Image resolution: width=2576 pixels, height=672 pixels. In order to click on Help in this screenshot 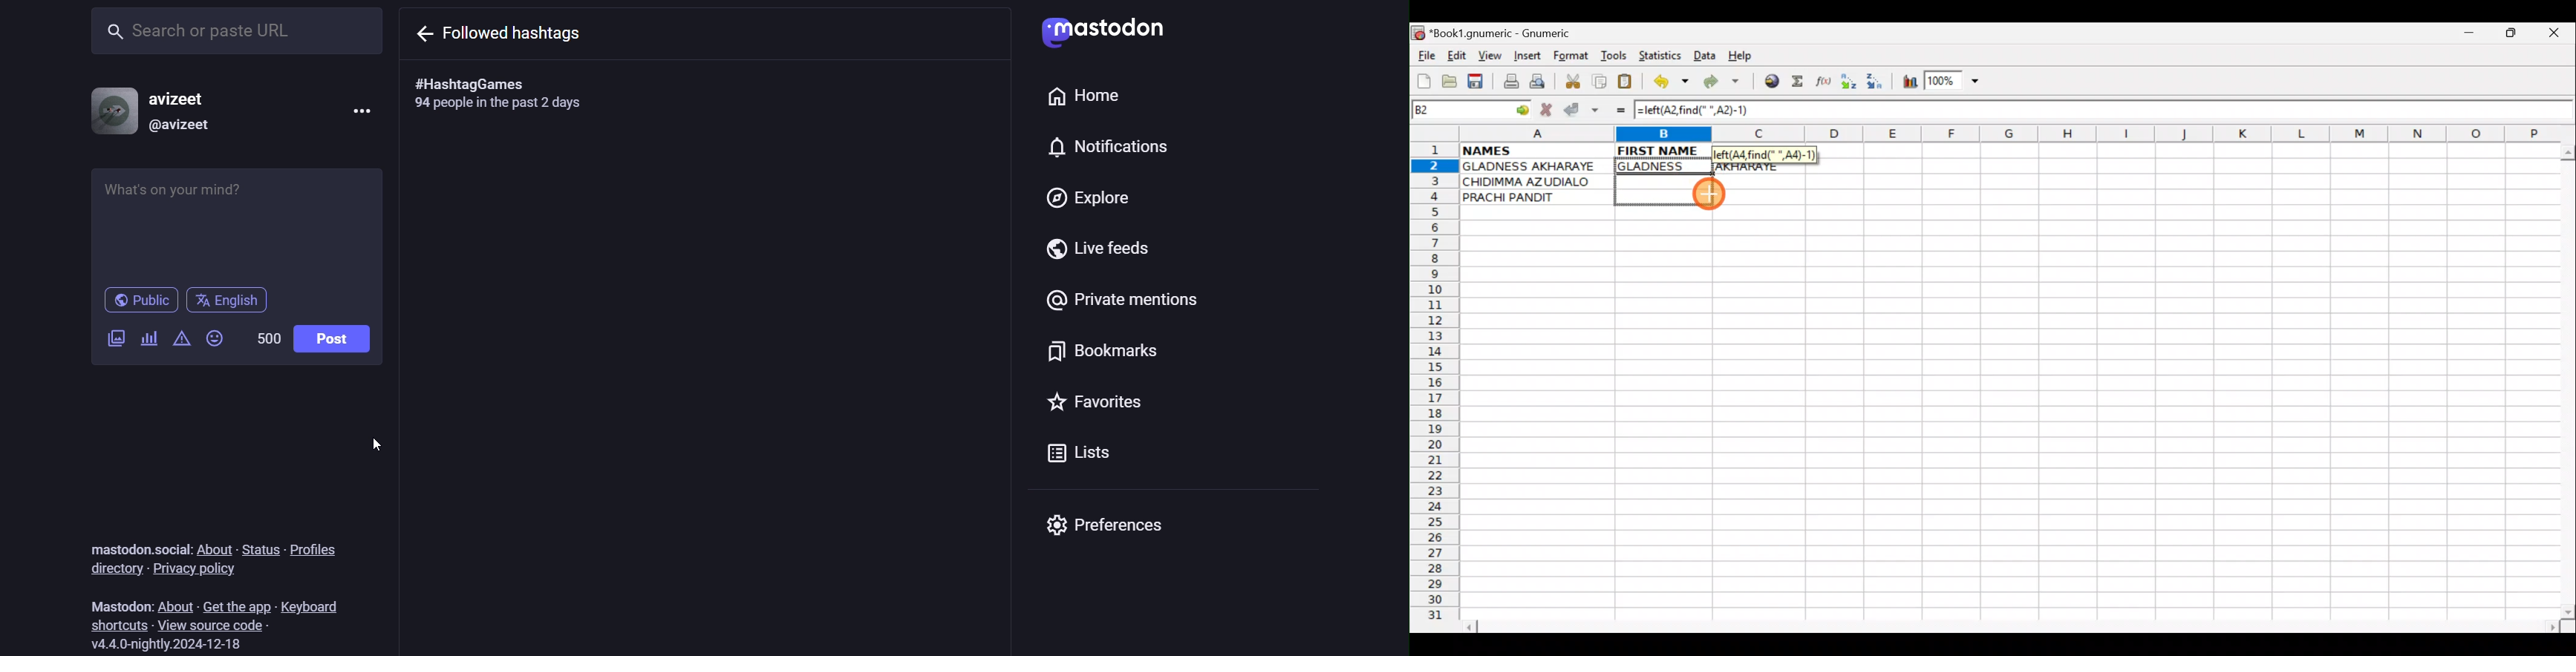, I will do `click(1741, 56)`.